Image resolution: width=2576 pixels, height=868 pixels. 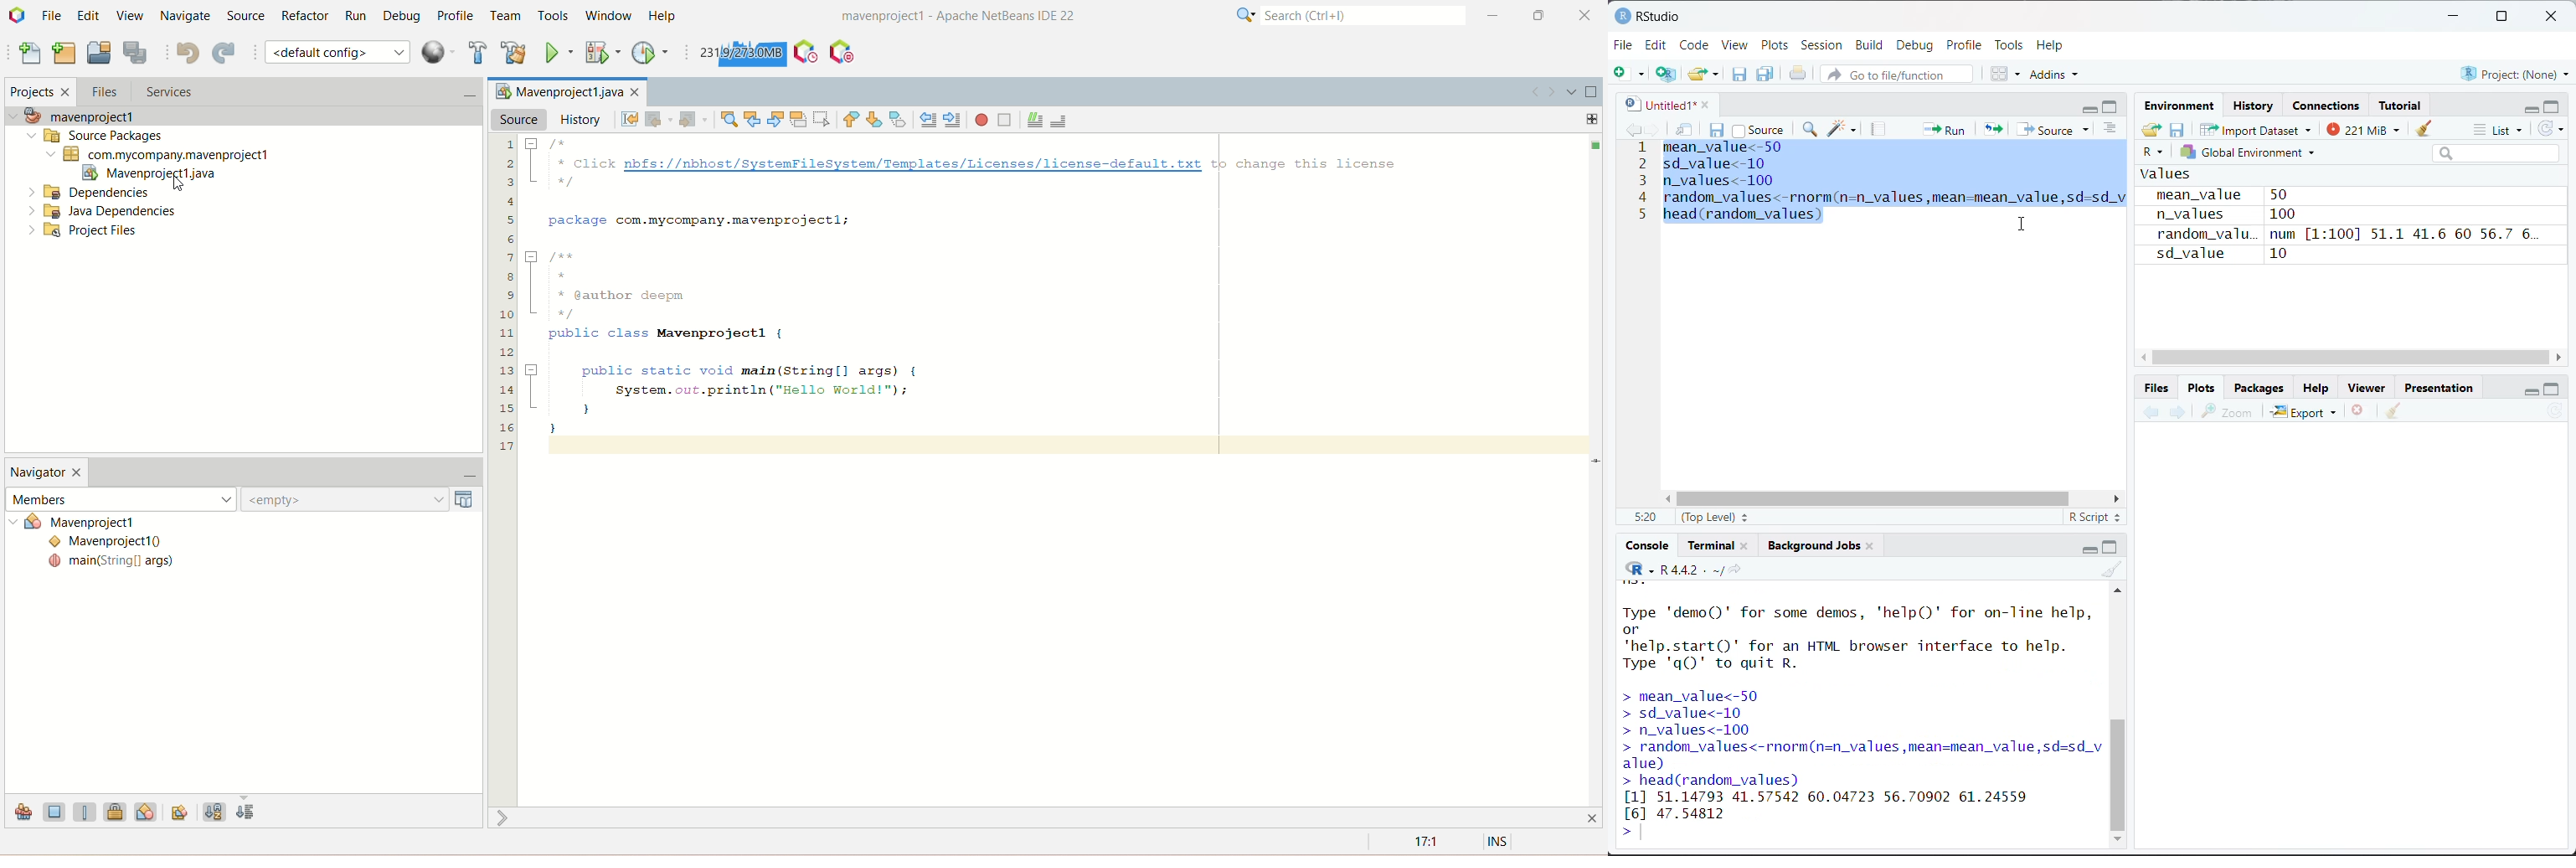 What do you see at coordinates (2256, 129) in the screenshot?
I see `Import Dataset` at bounding box center [2256, 129].